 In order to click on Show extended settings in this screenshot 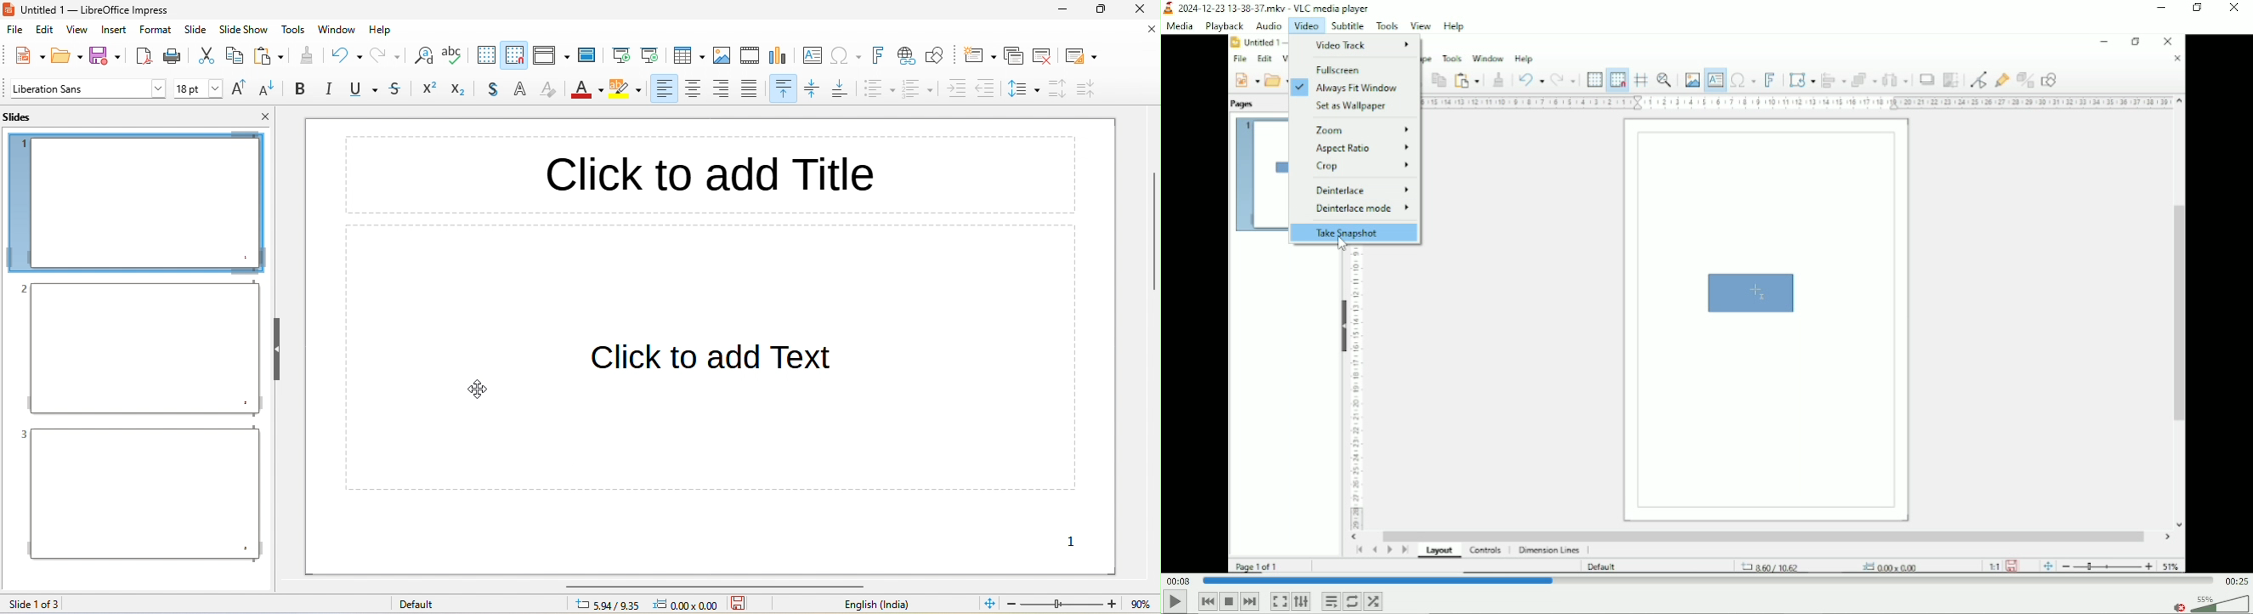, I will do `click(1300, 601)`.